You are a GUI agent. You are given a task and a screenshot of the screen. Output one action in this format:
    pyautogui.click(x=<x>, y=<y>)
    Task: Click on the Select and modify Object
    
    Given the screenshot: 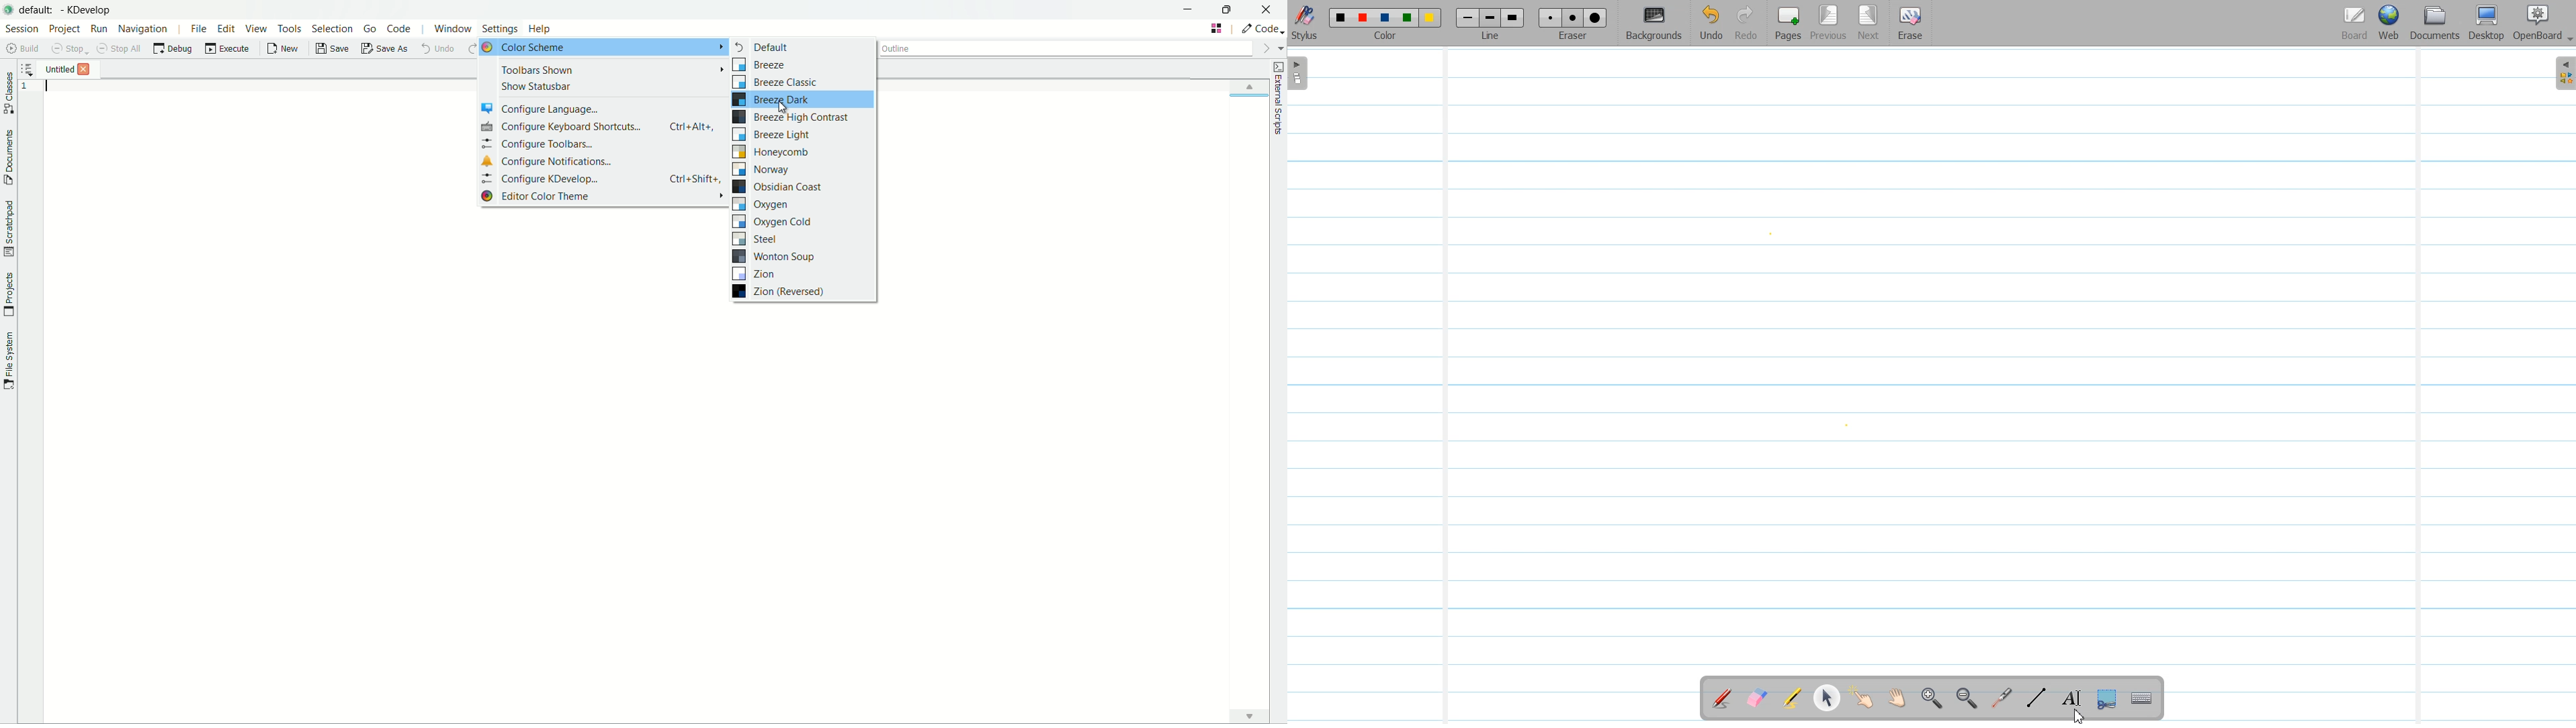 What is the action you would take?
    pyautogui.click(x=1827, y=698)
    